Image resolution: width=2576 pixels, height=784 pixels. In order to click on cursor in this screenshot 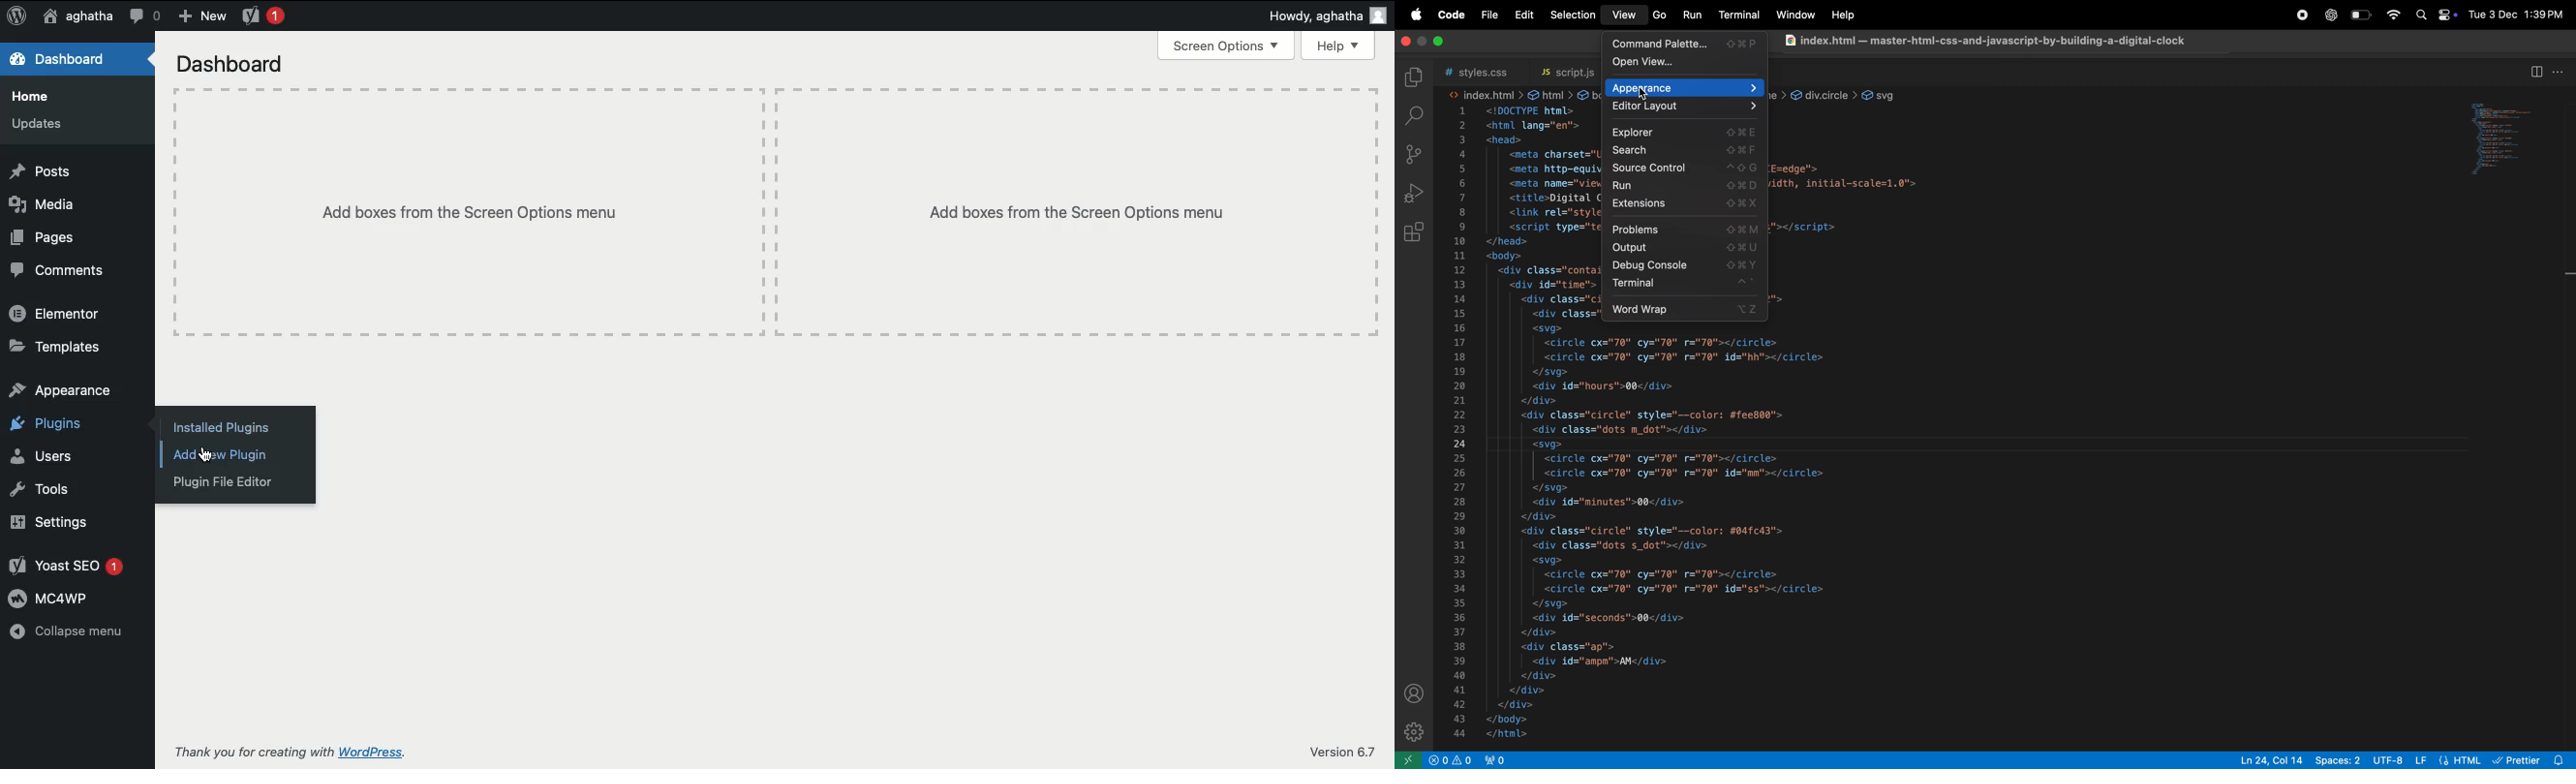, I will do `click(1645, 102)`.